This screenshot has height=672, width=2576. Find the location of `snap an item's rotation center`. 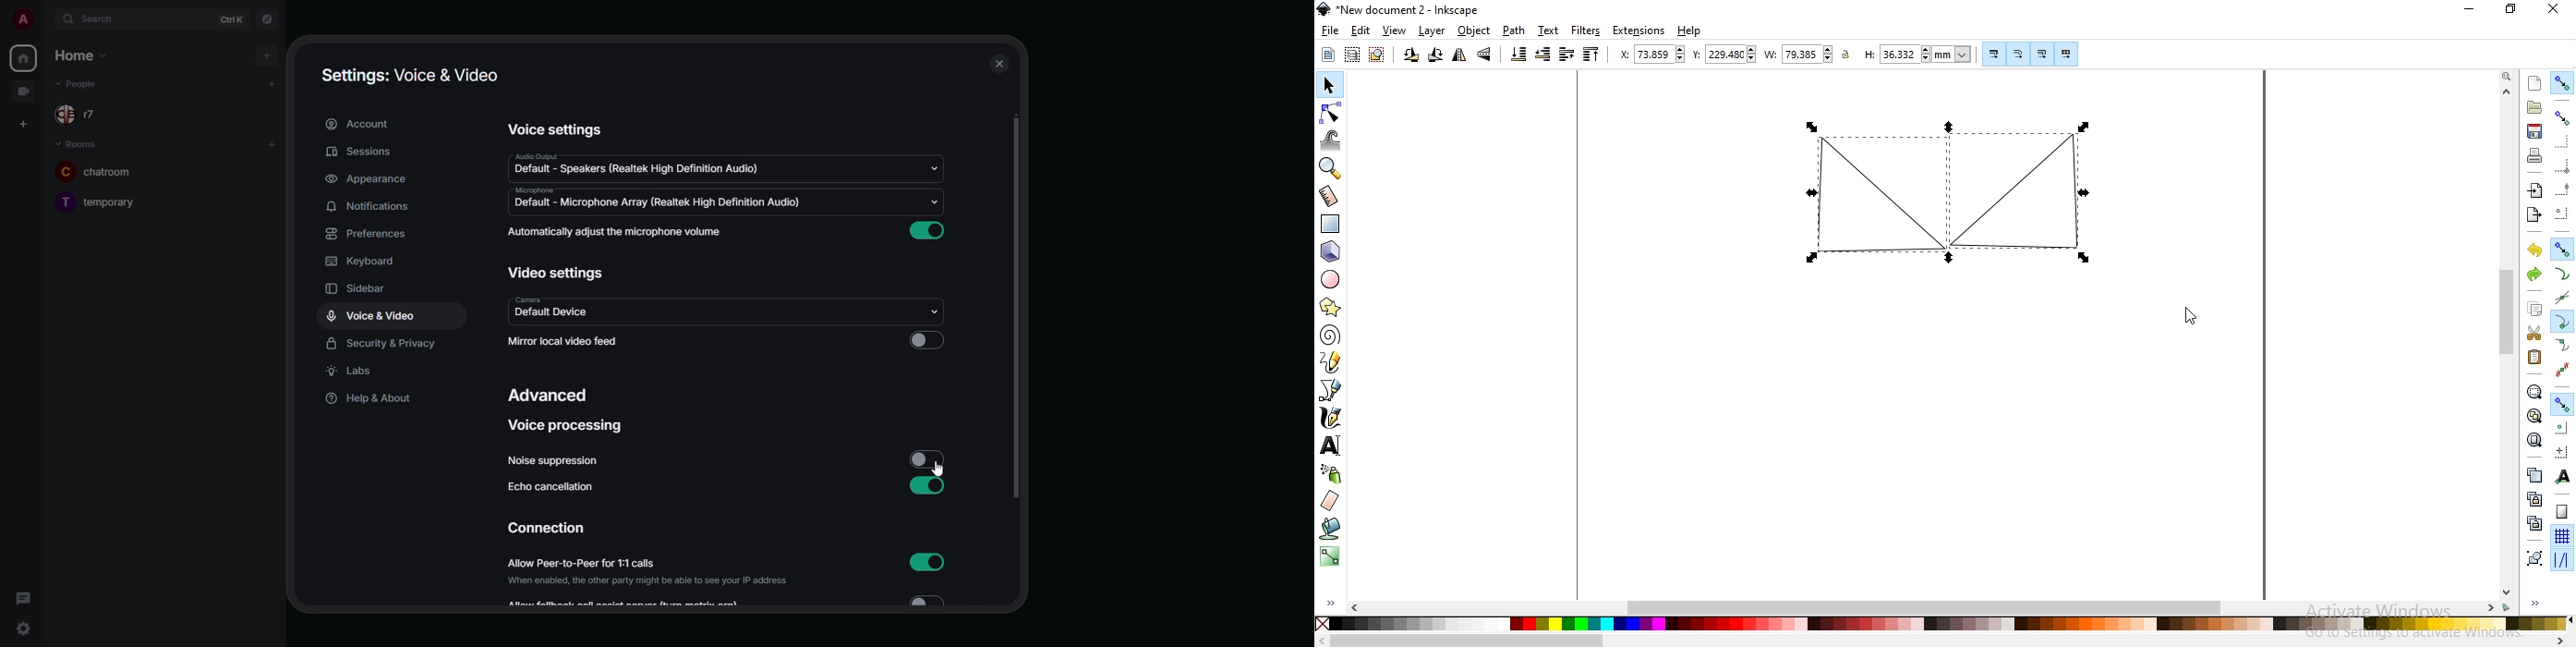

snap an item's rotation center is located at coordinates (2562, 451).